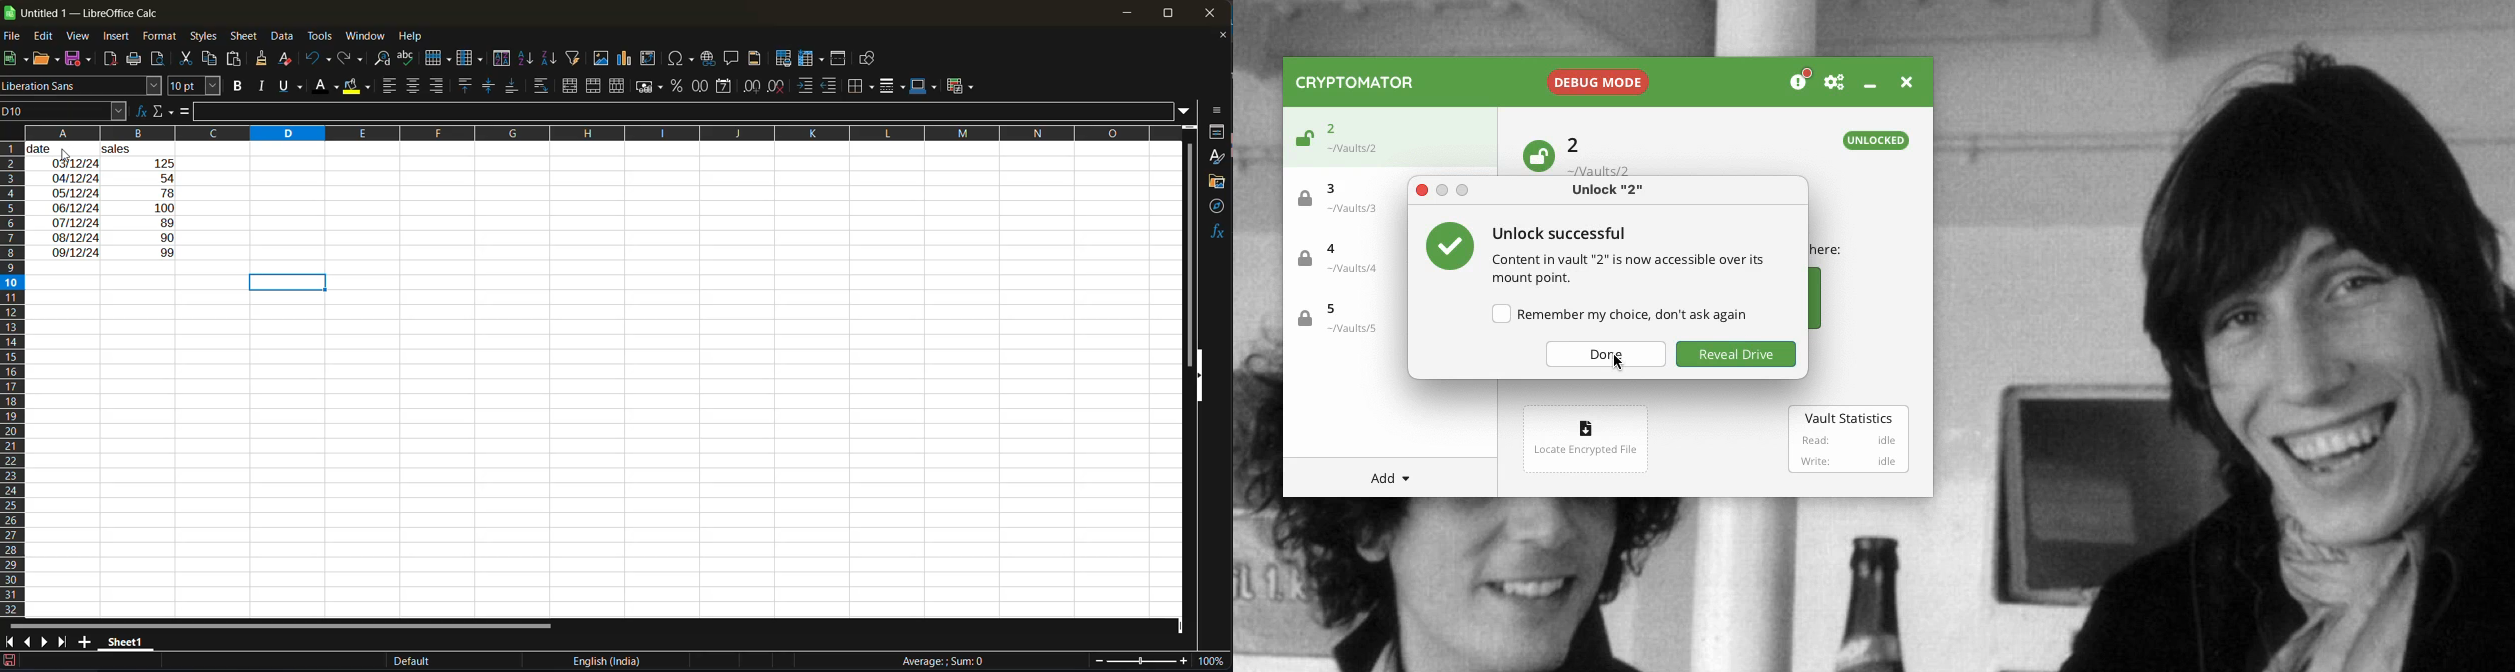  Describe the element at coordinates (548, 58) in the screenshot. I see `sort descending` at that location.